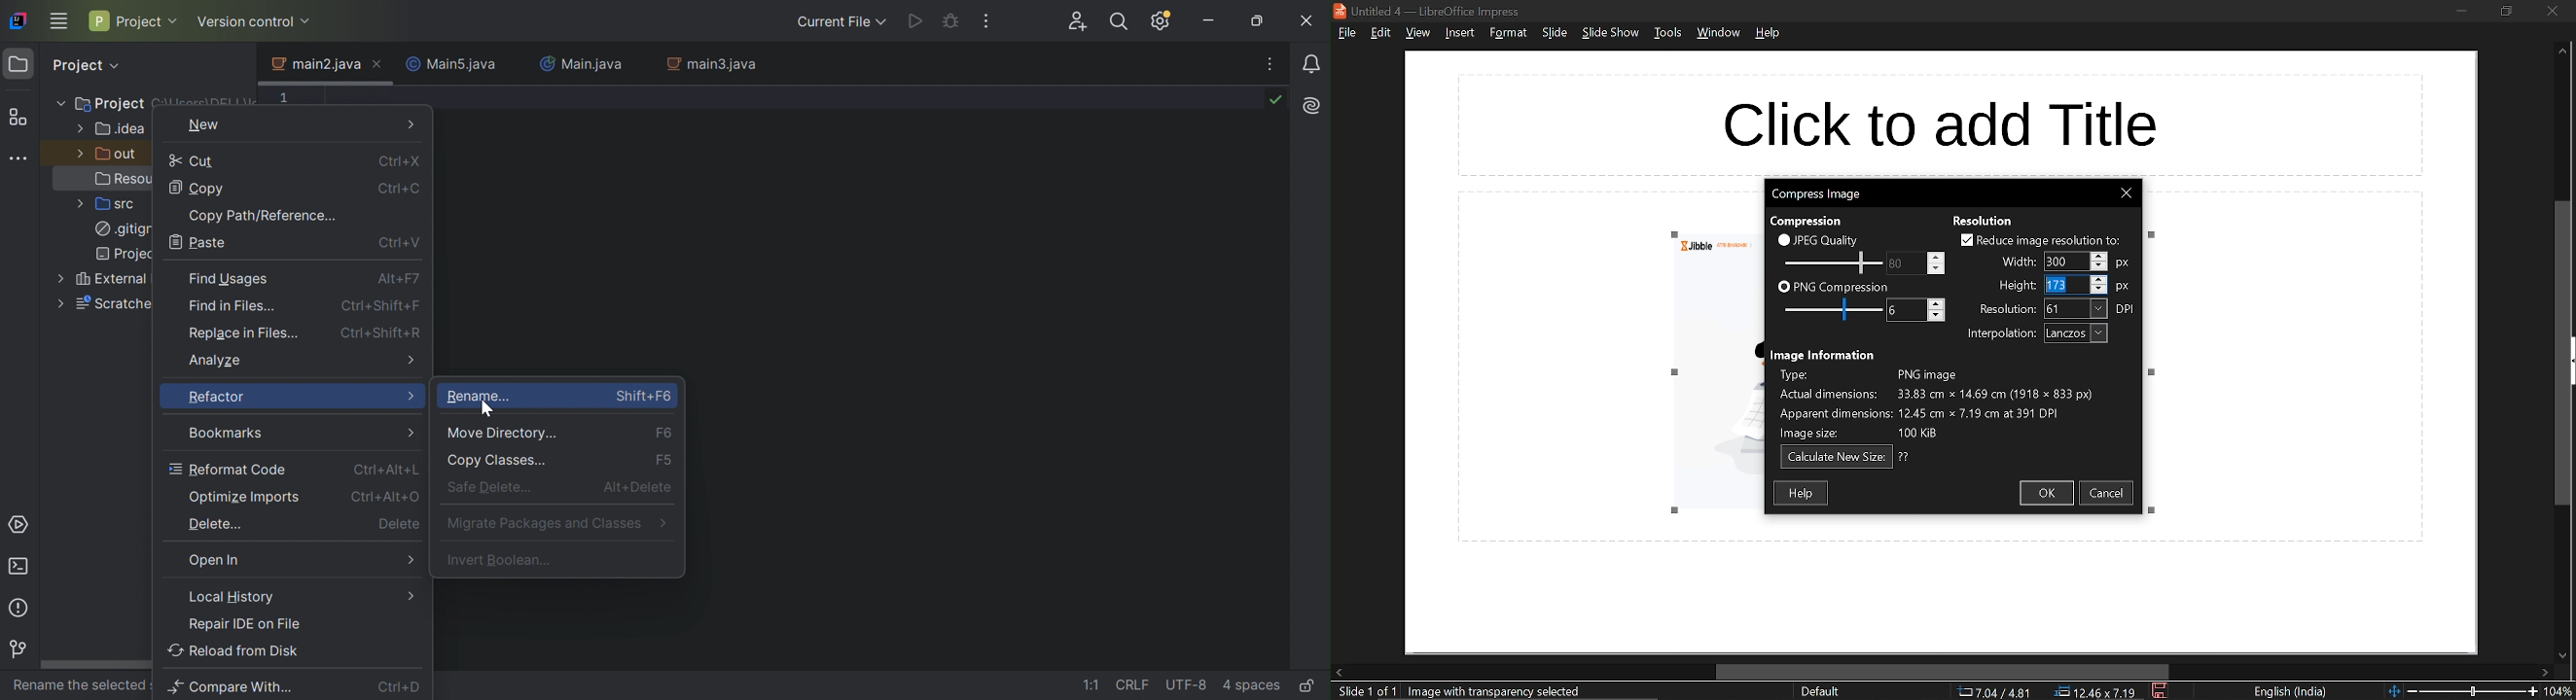 This screenshot has height=700, width=2576. What do you see at coordinates (2127, 262) in the screenshot?
I see `px` at bounding box center [2127, 262].